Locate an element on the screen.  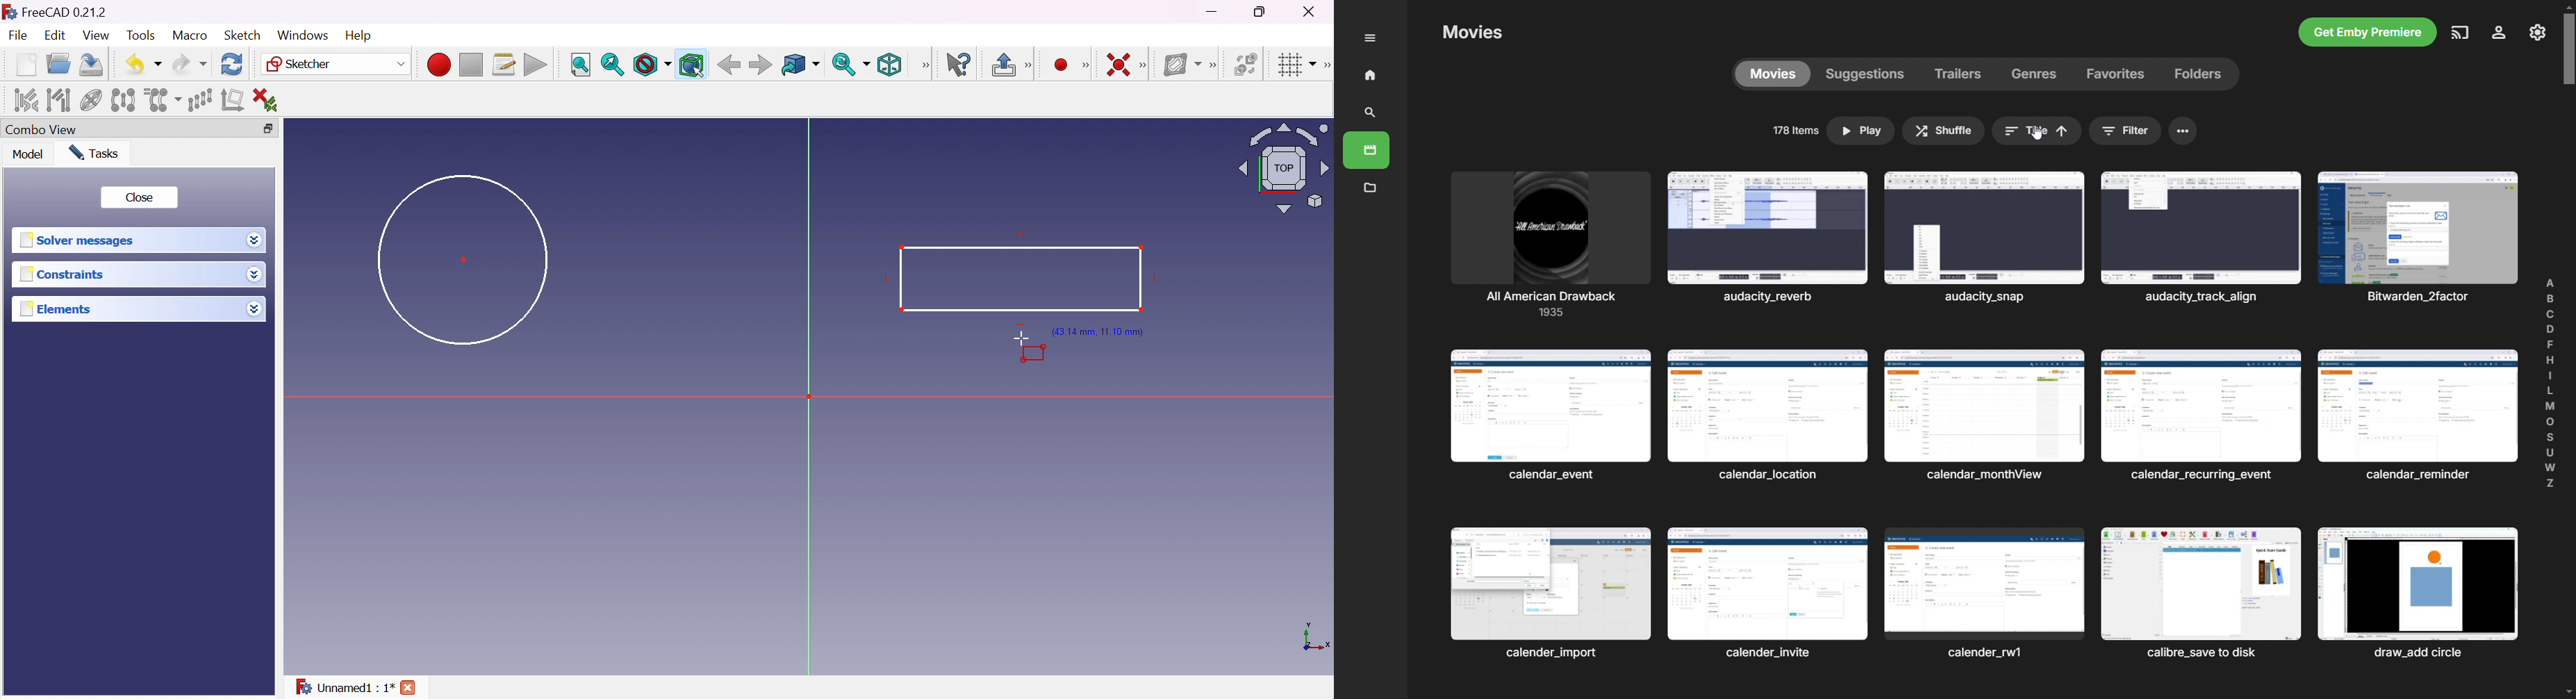
no of items is located at coordinates (1794, 131).